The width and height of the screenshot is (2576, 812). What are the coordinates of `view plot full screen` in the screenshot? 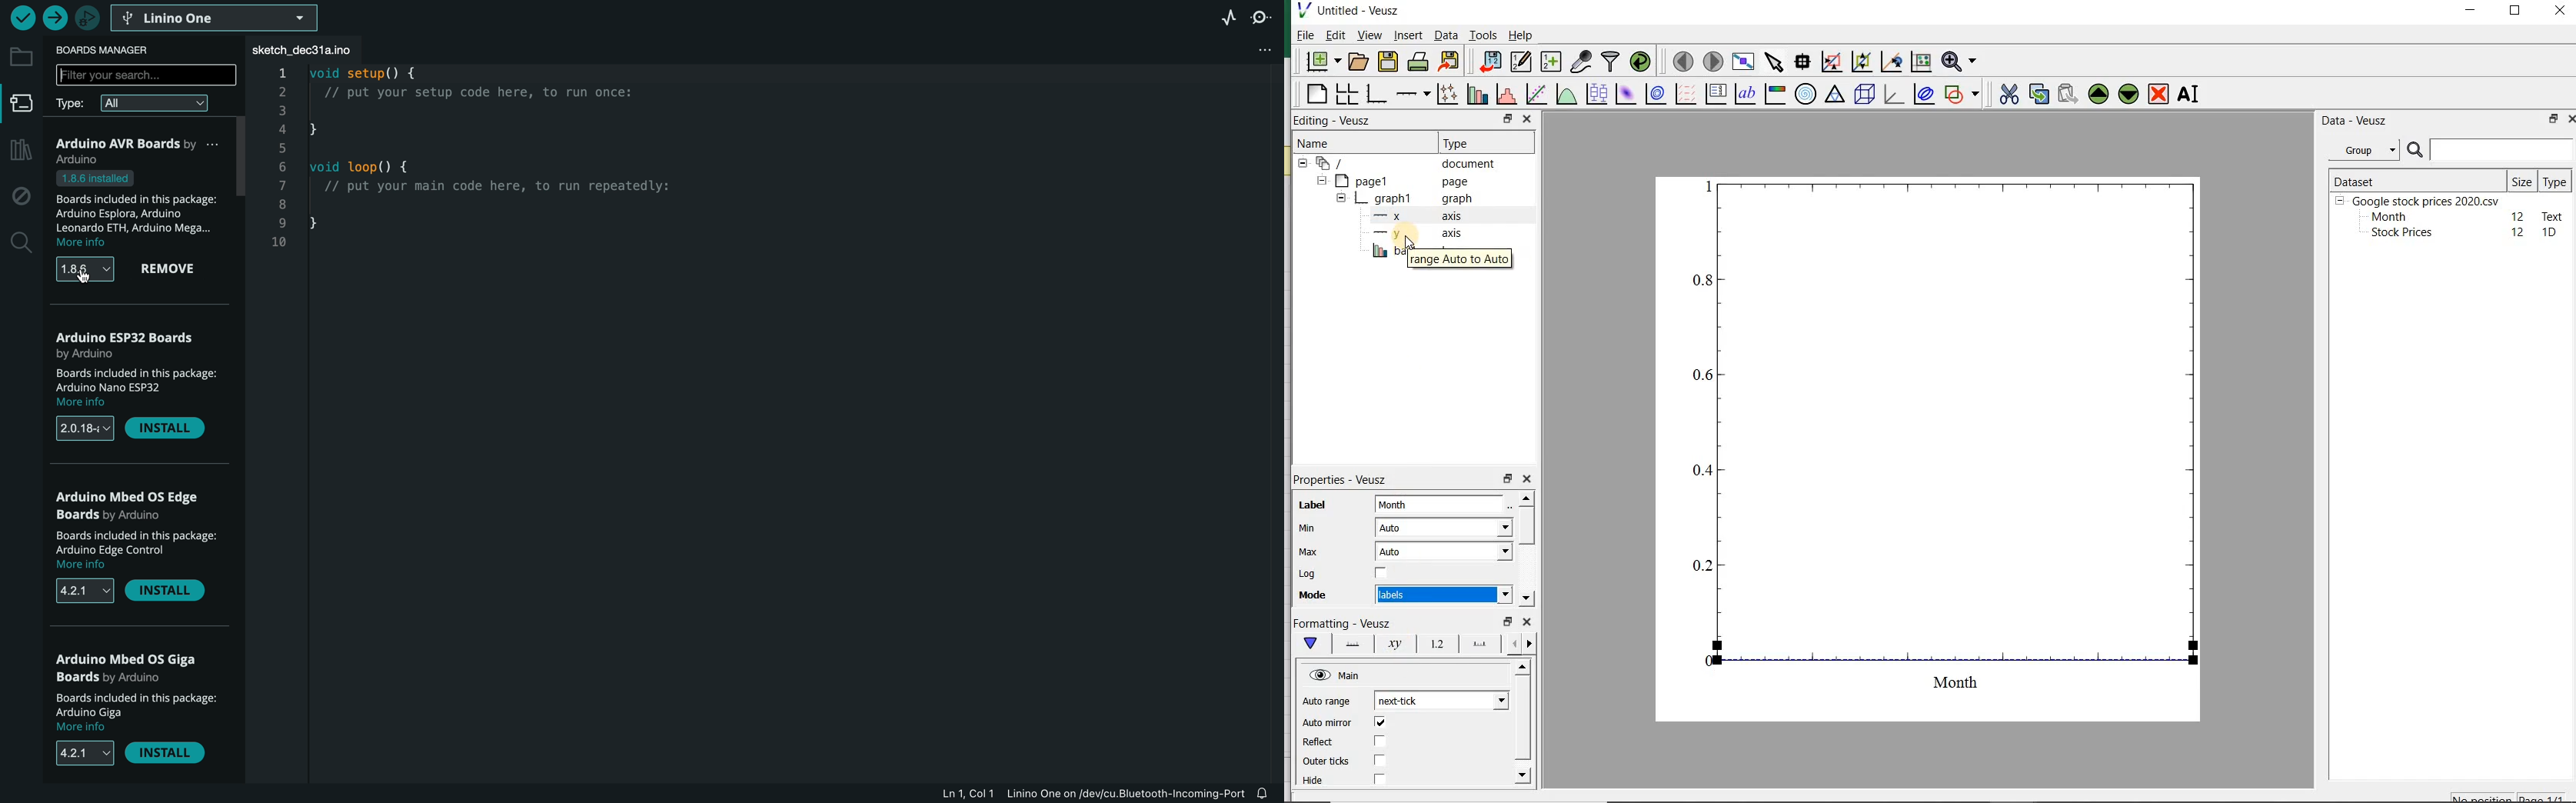 It's located at (1742, 62).